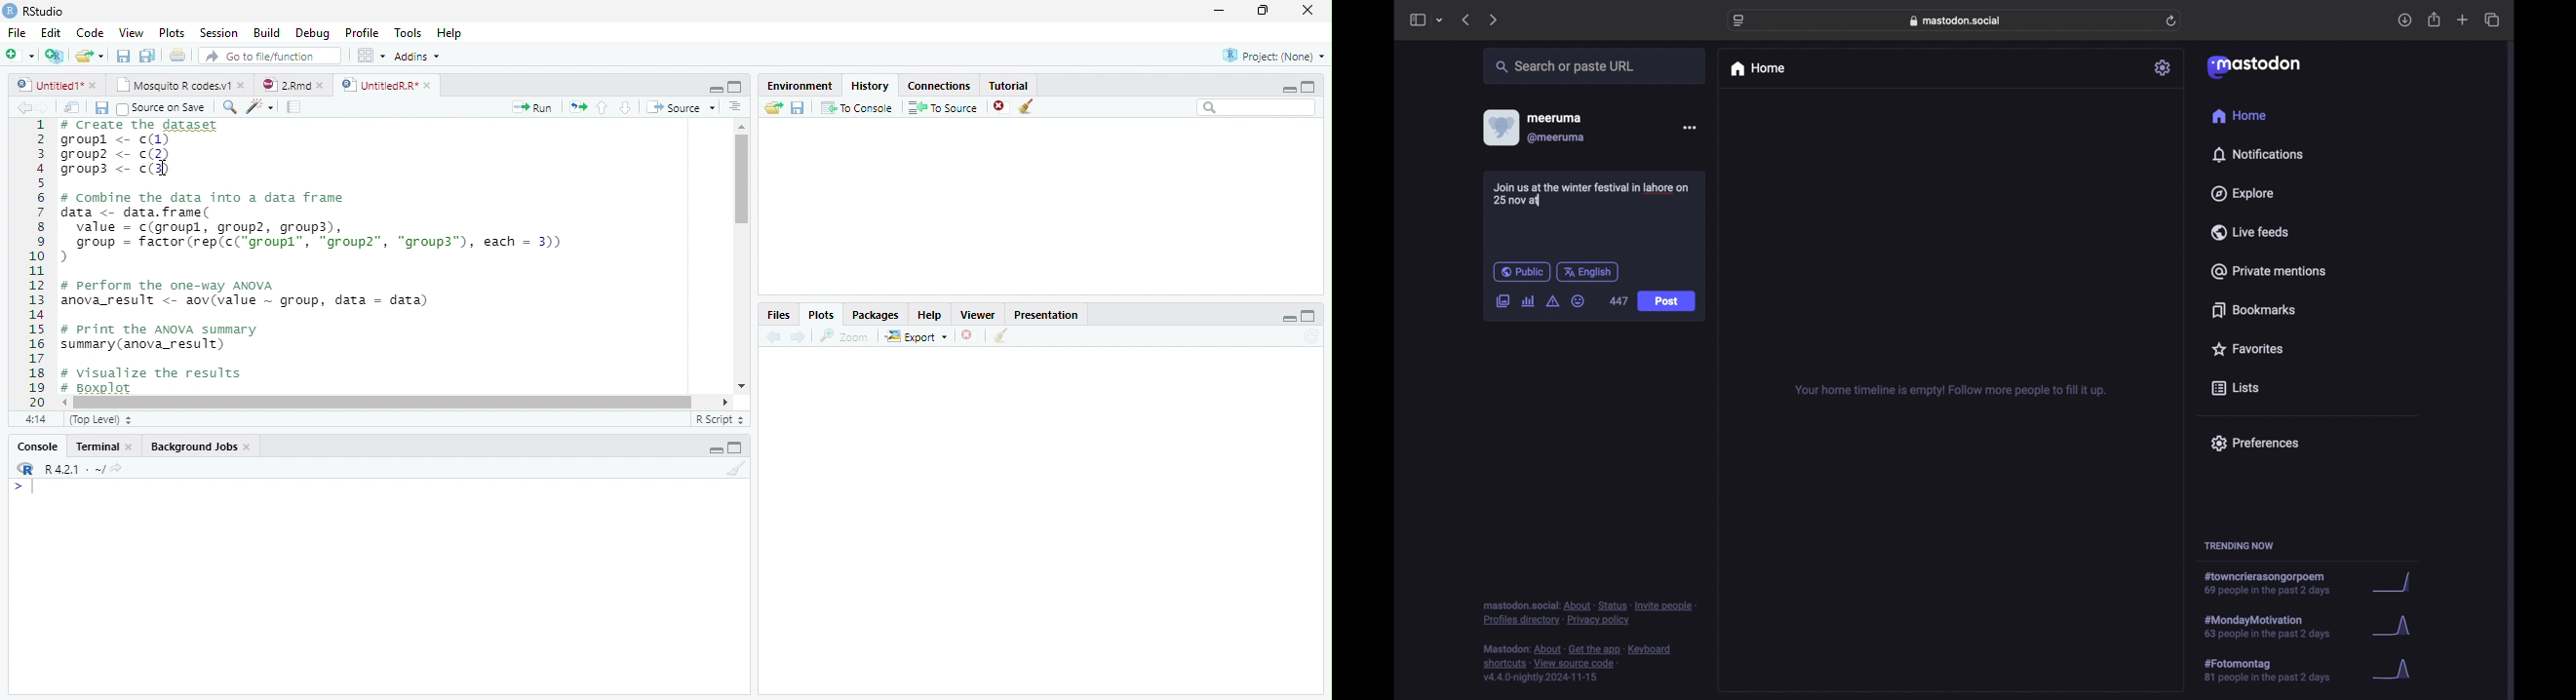 This screenshot has height=700, width=2576. Describe the element at coordinates (32, 9) in the screenshot. I see `Rstudio` at that location.